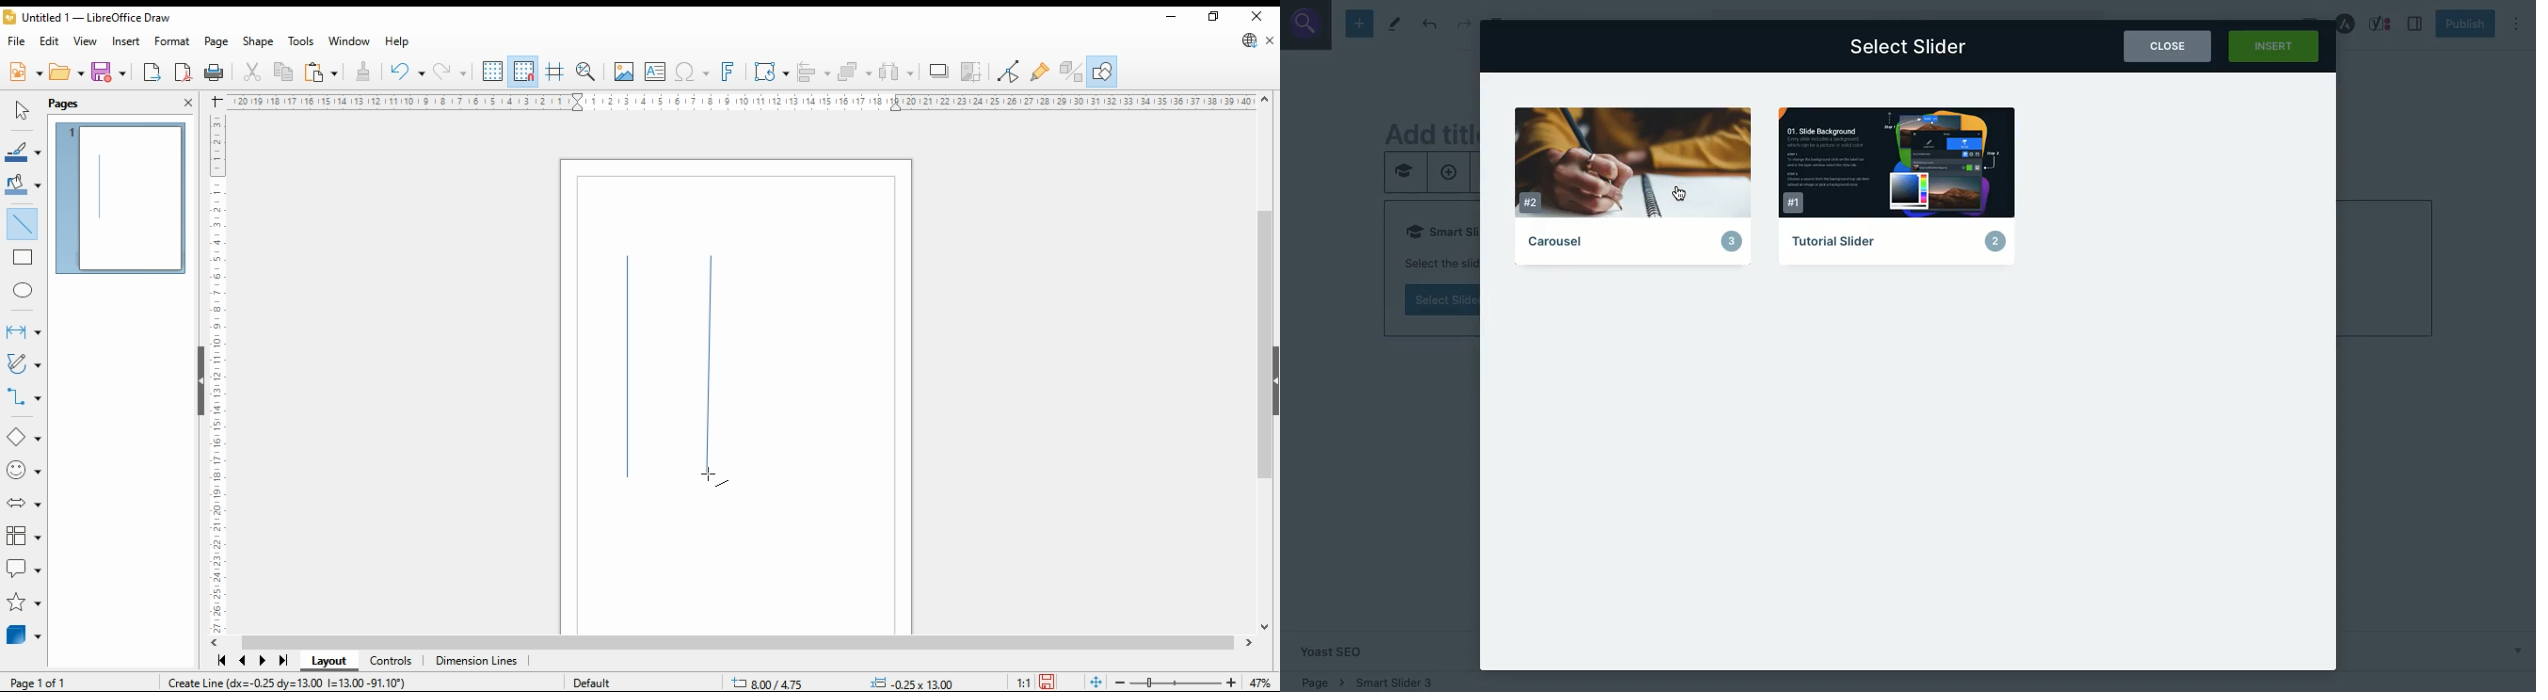 This screenshot has width=2548, height=700. Describe the element at coordinates (477, 661) in the screenshot. I see `dimensions` at that location.